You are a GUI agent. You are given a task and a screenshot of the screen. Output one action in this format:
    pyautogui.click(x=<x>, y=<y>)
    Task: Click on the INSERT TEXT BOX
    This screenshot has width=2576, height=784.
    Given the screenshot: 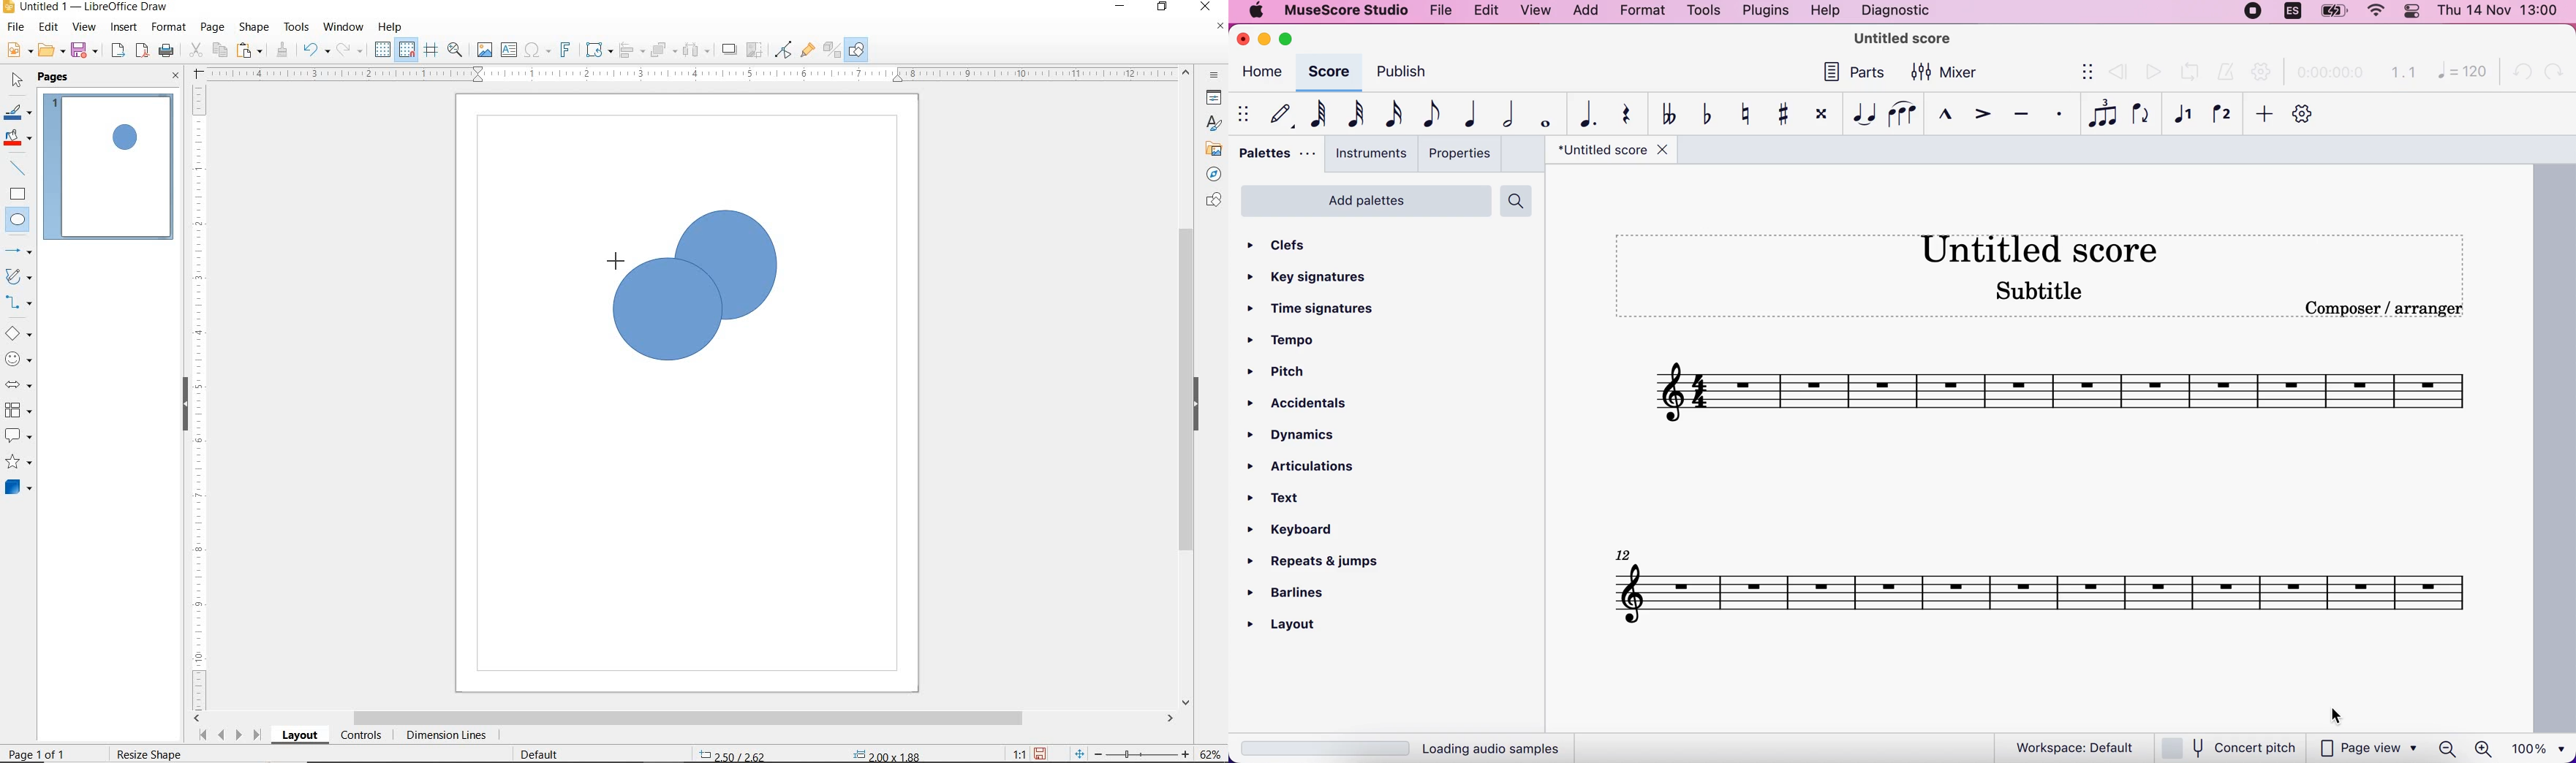 What is the action you would take?
    pyautogui.click(x=510, y=50)
    